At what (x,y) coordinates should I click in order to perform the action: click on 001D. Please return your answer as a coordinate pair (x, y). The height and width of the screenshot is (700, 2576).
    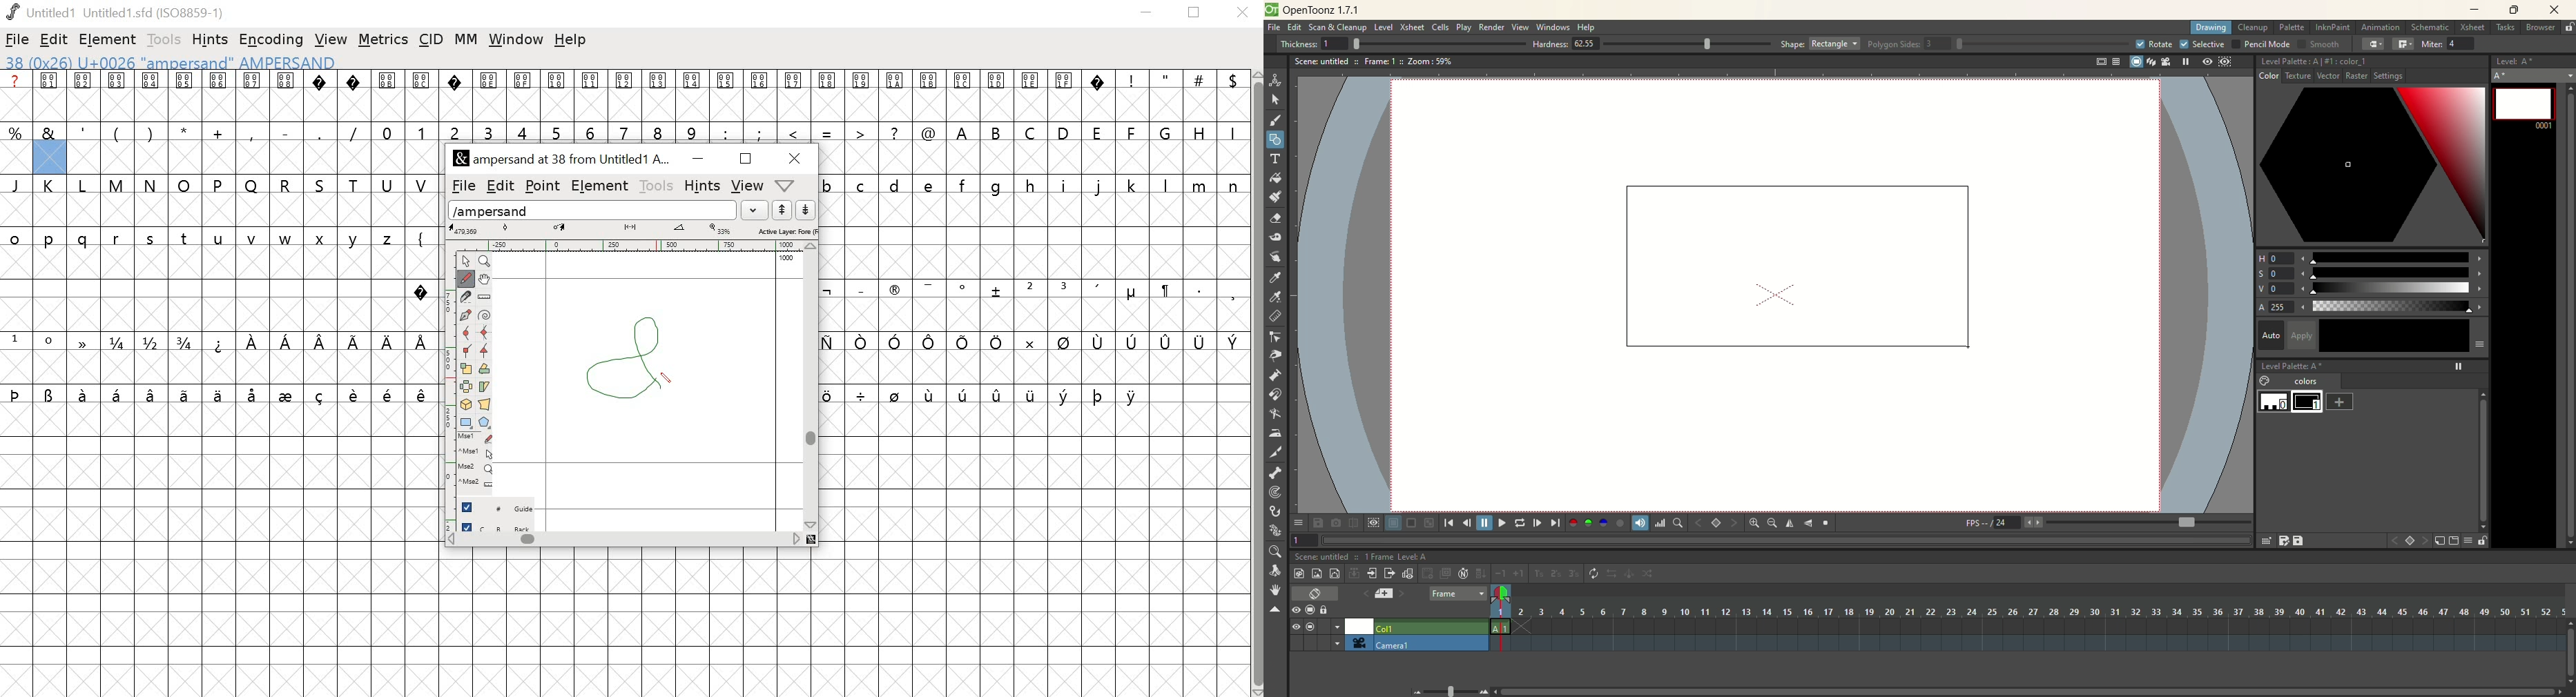
    Looking at the image, I should click on (997, 96).